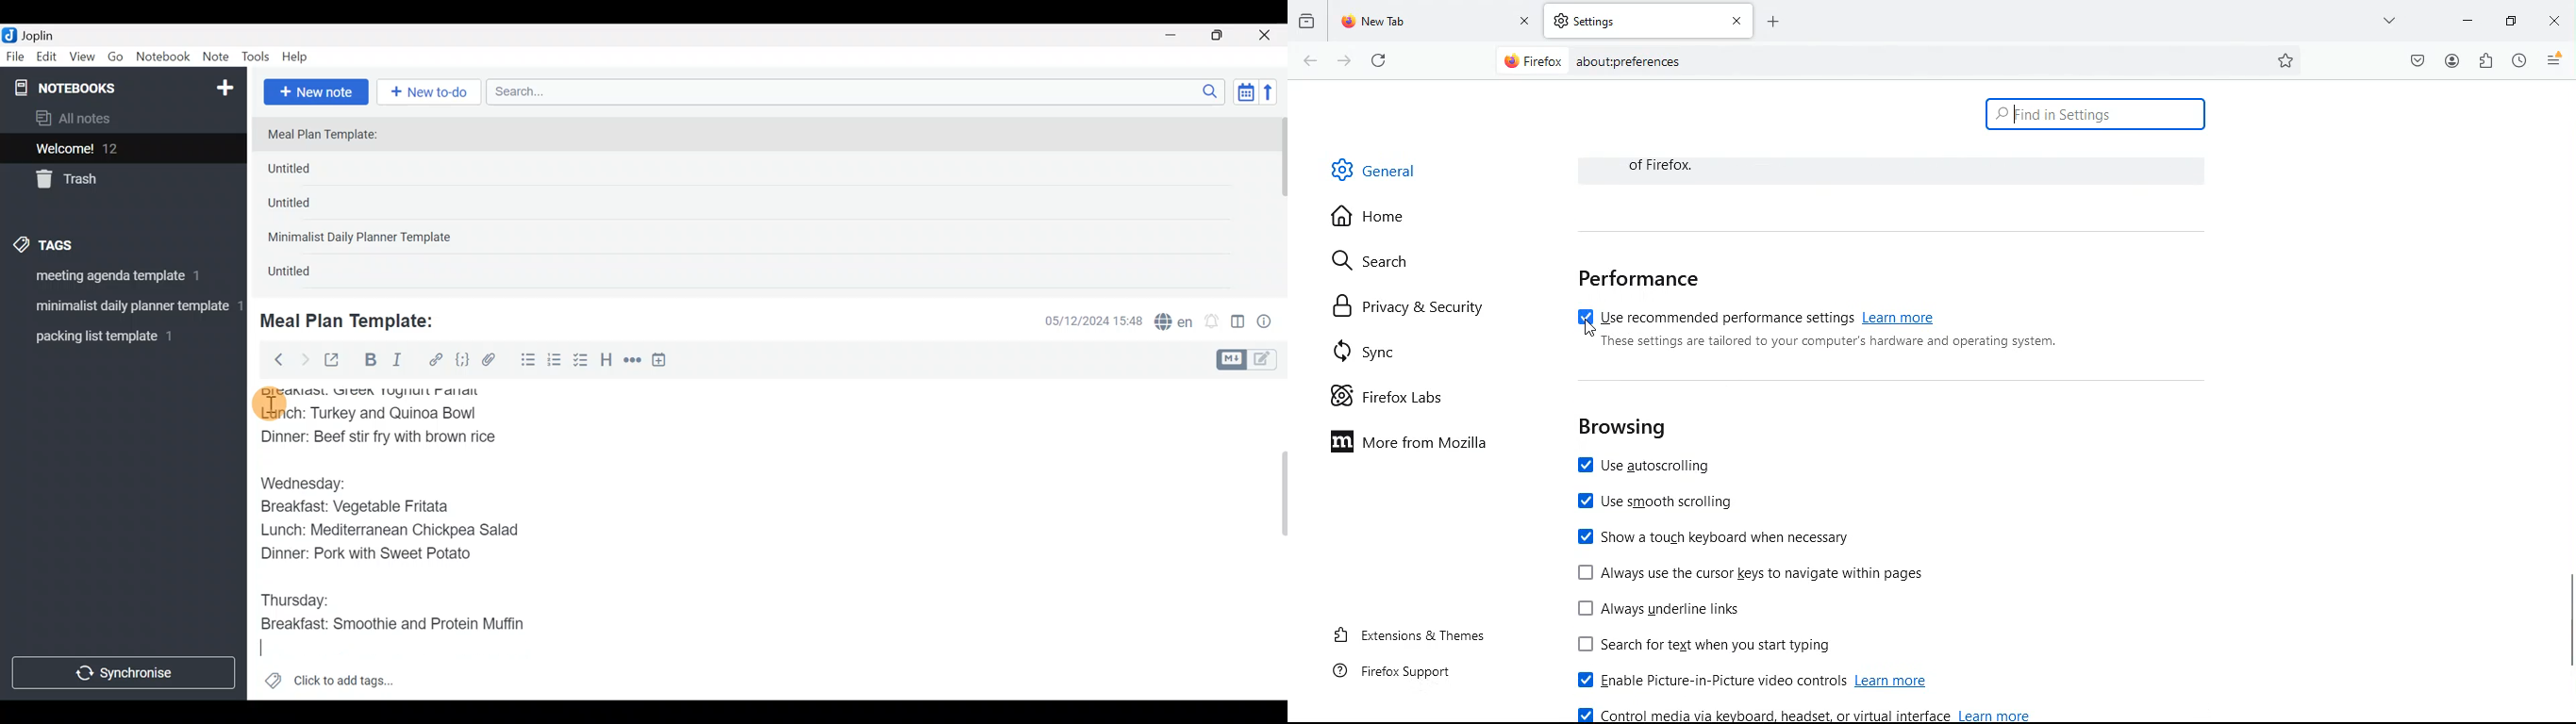 The height and width of the screenshot is (728, 2576). Describe the element at coordinates (307, 207) in the screenshot. I see `Untitled` at that location.